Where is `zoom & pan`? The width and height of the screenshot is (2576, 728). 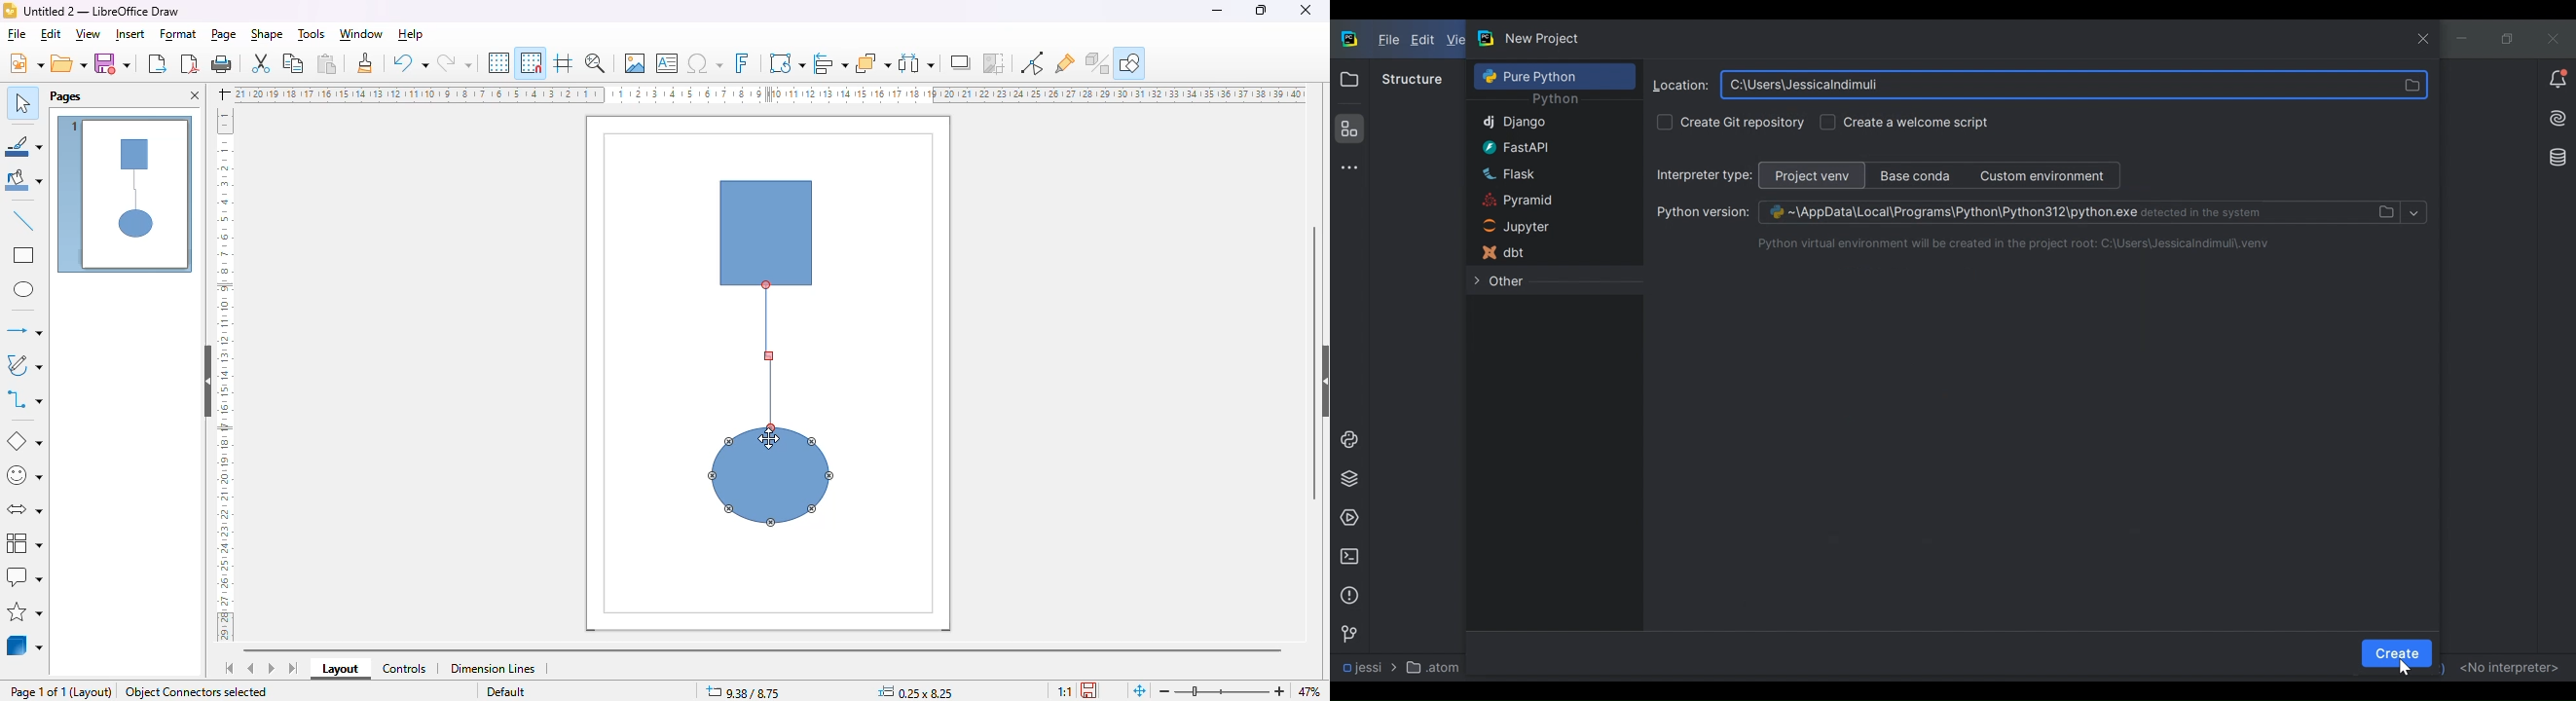 zoom & pan is located at coordinates (595, 62).